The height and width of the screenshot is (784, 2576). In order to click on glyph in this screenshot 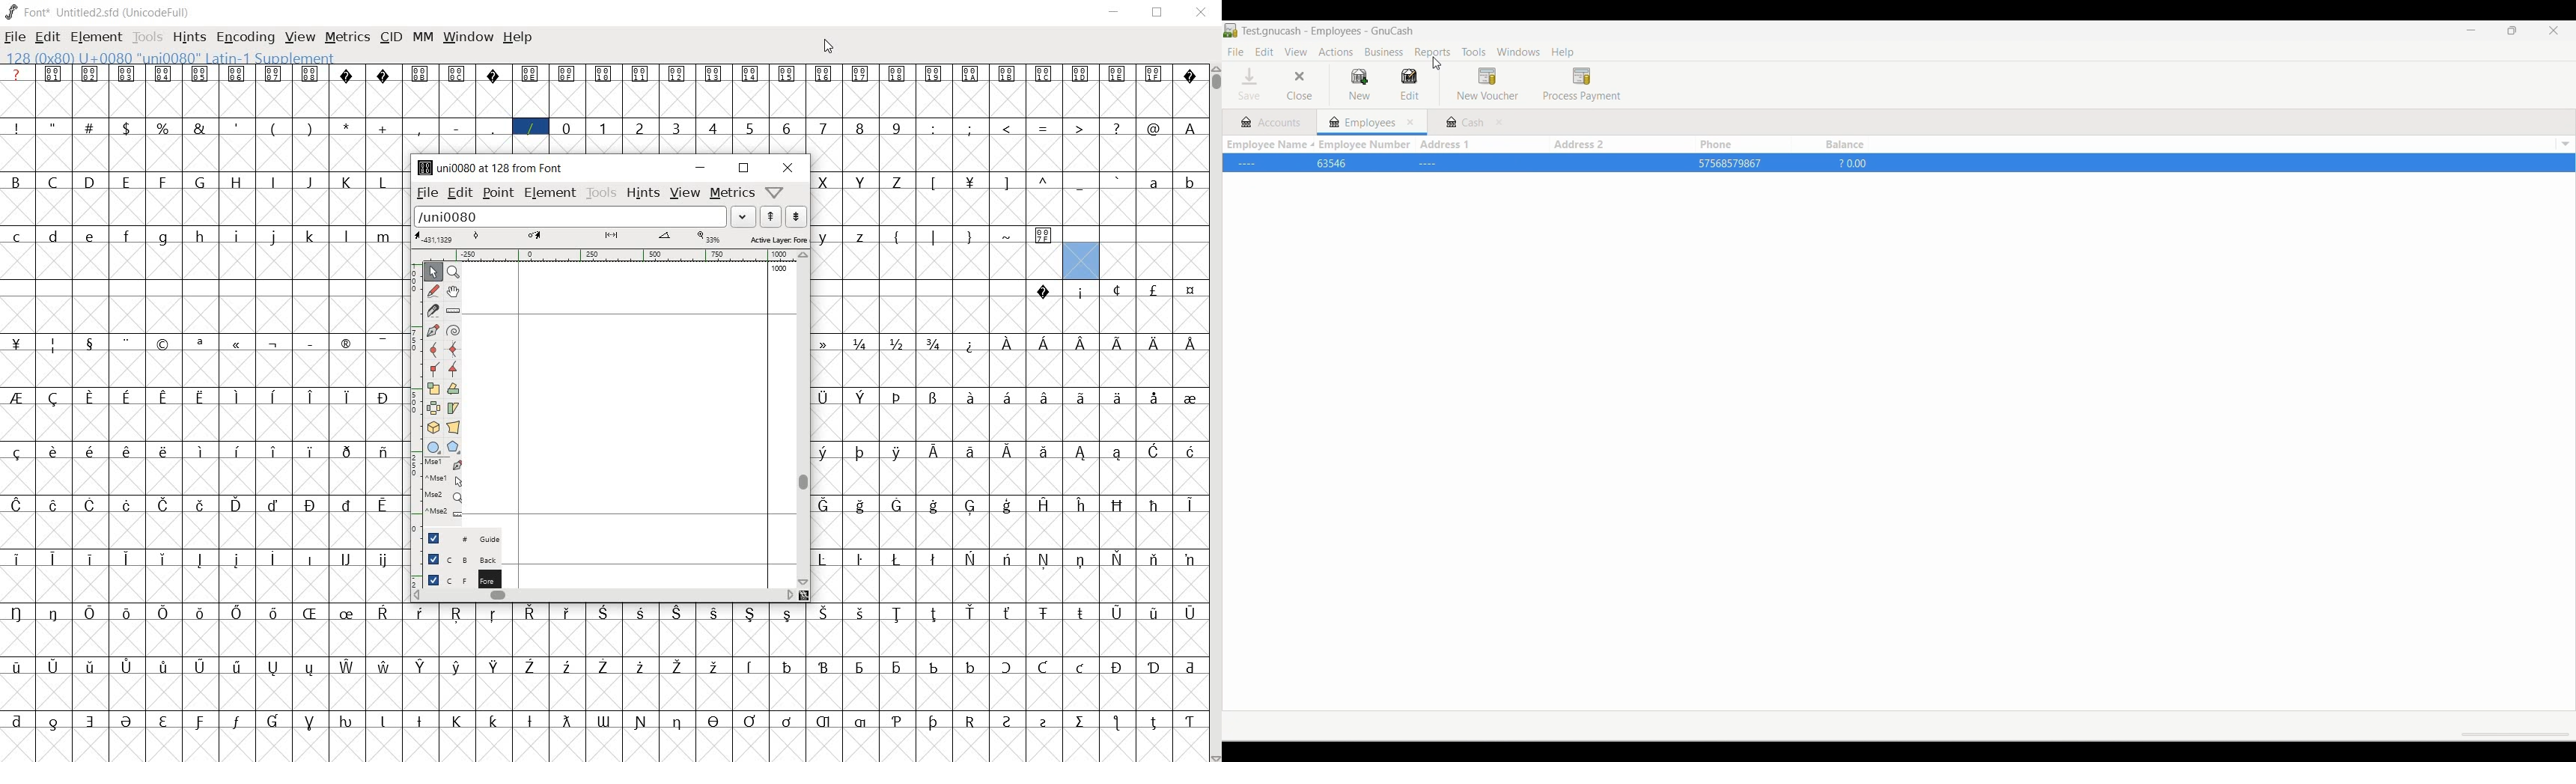, I will do `click(970, 612)`.